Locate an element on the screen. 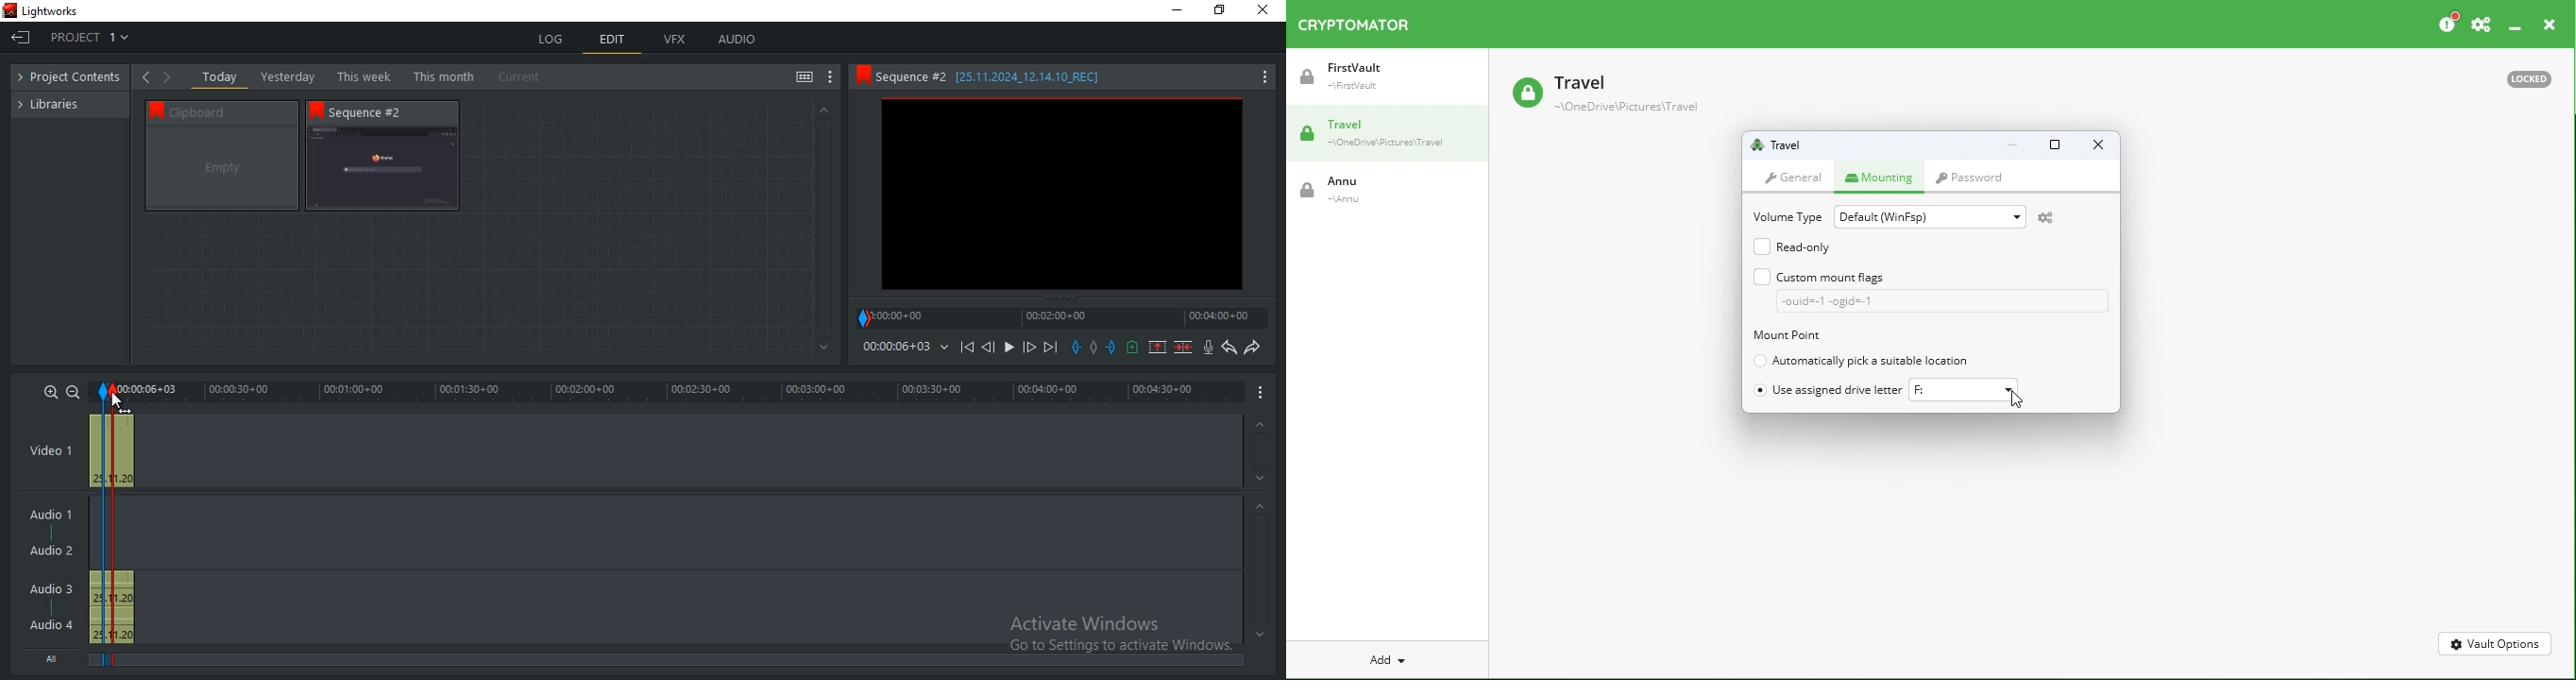  Close is located at coordinates (2096, 146).